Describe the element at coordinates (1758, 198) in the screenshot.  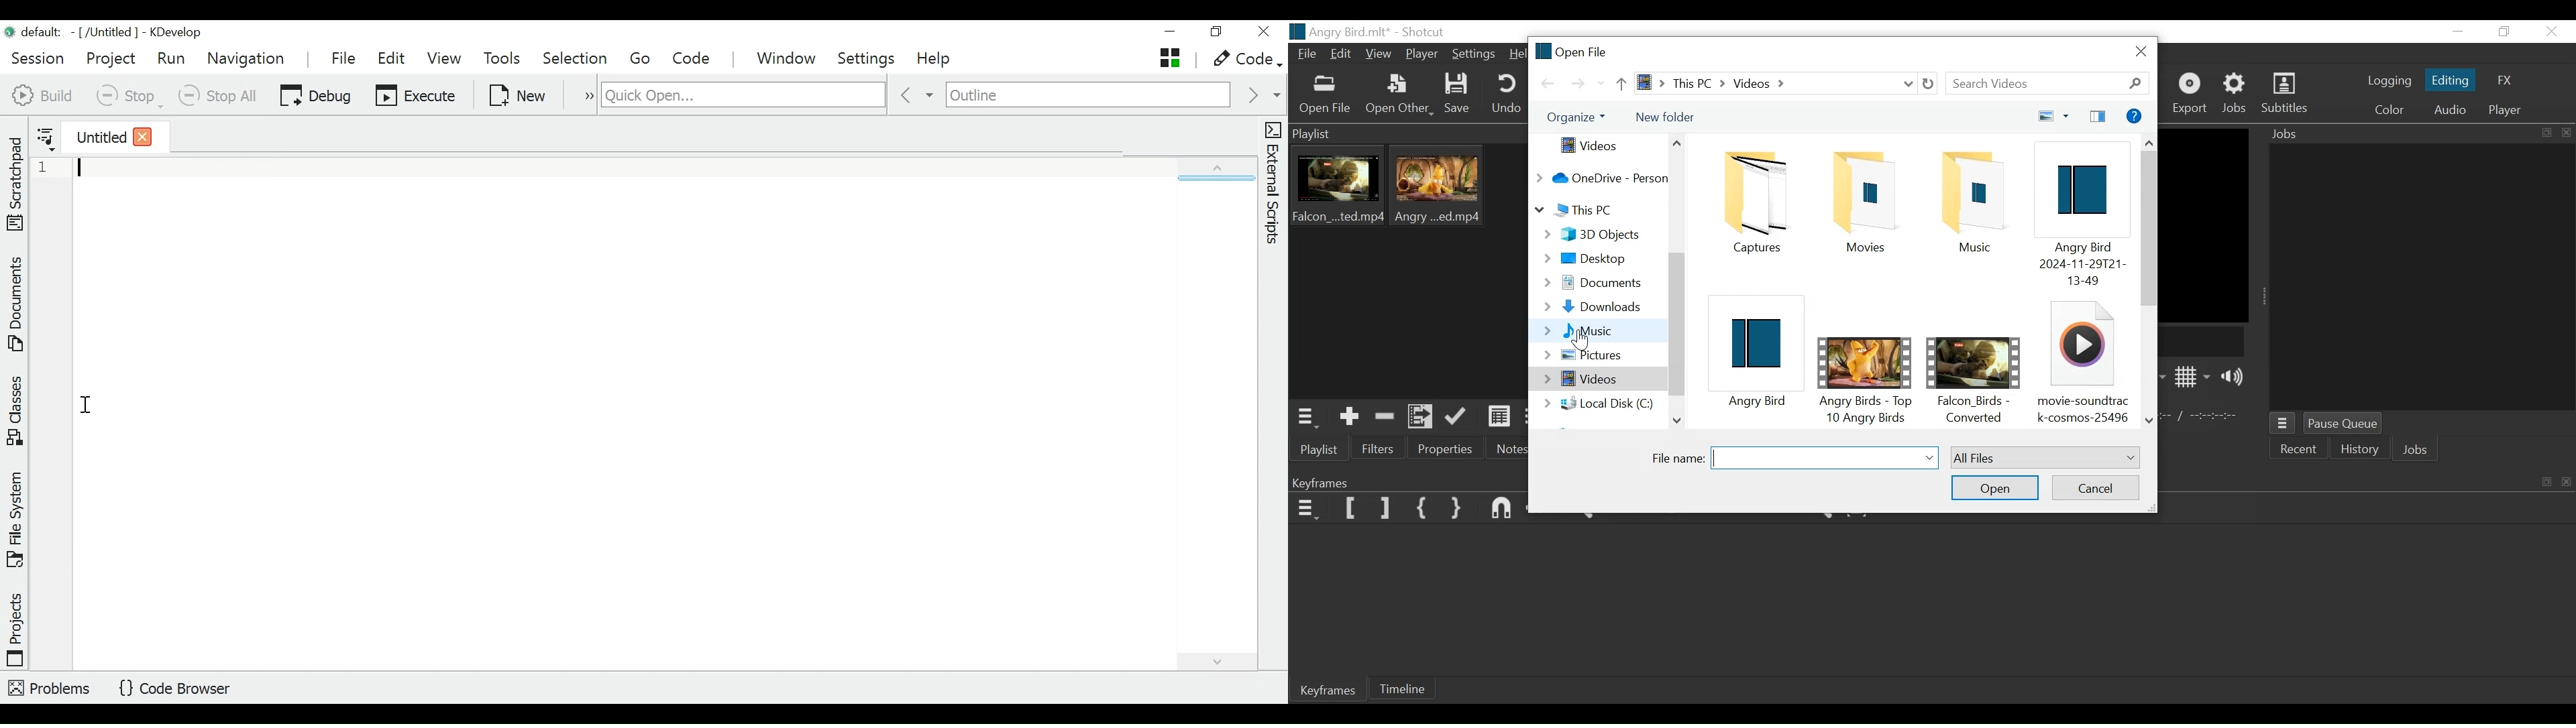
I see `Folder` at that location.